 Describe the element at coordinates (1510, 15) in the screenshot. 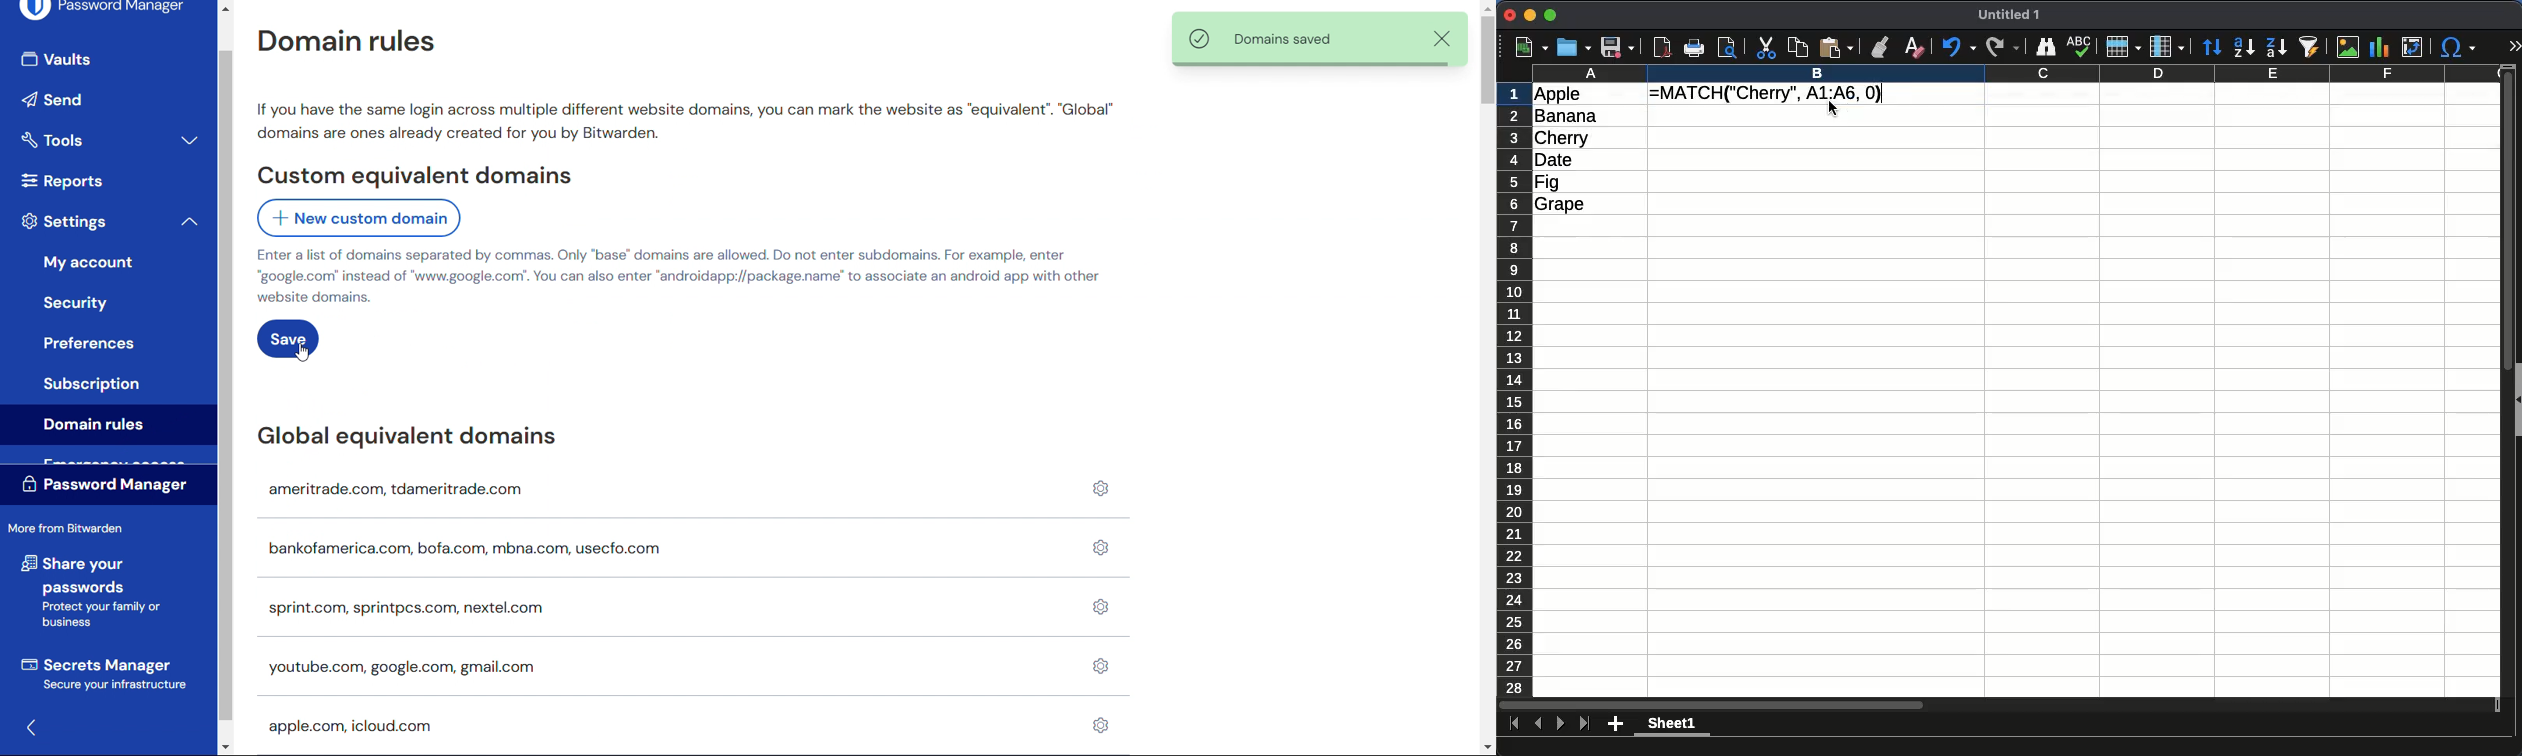

I see `close` at that location.